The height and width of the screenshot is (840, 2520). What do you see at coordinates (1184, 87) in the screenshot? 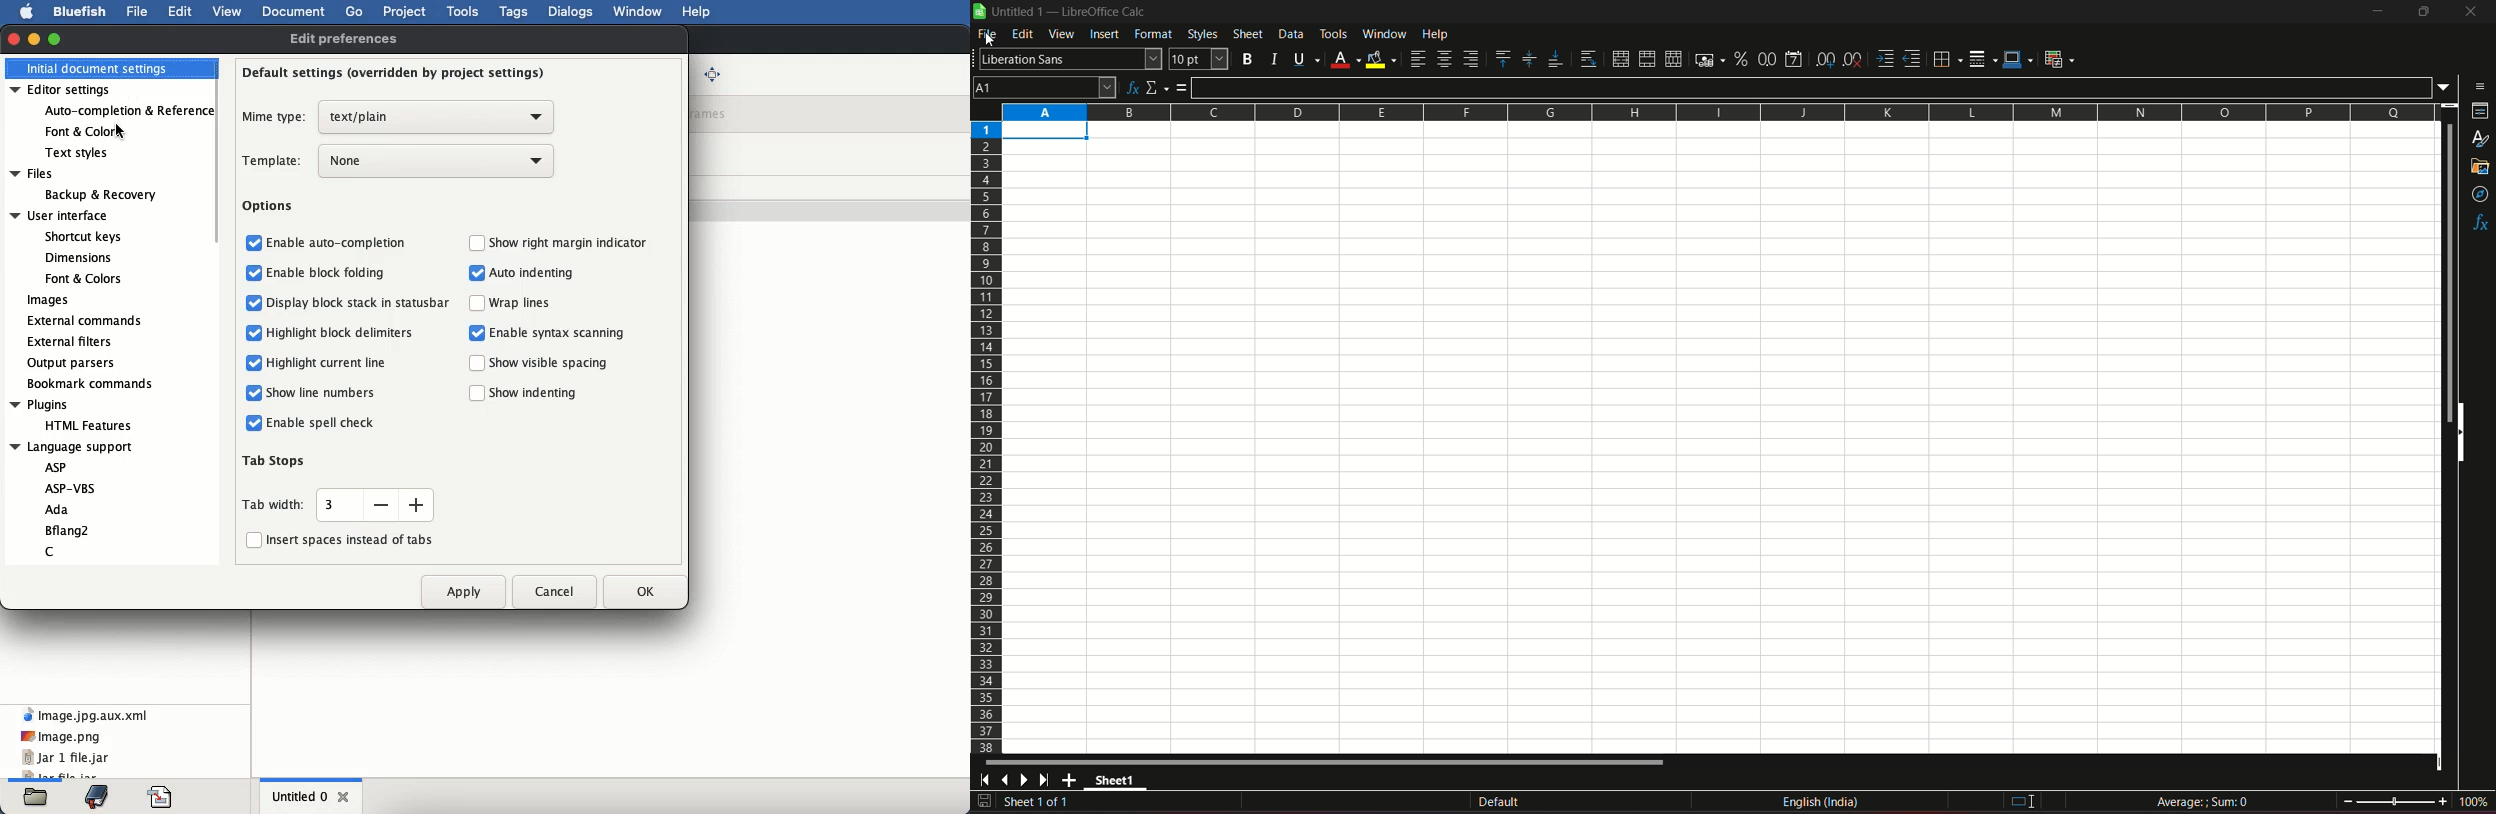
I see `formula` at bounding box center [1184, 87].